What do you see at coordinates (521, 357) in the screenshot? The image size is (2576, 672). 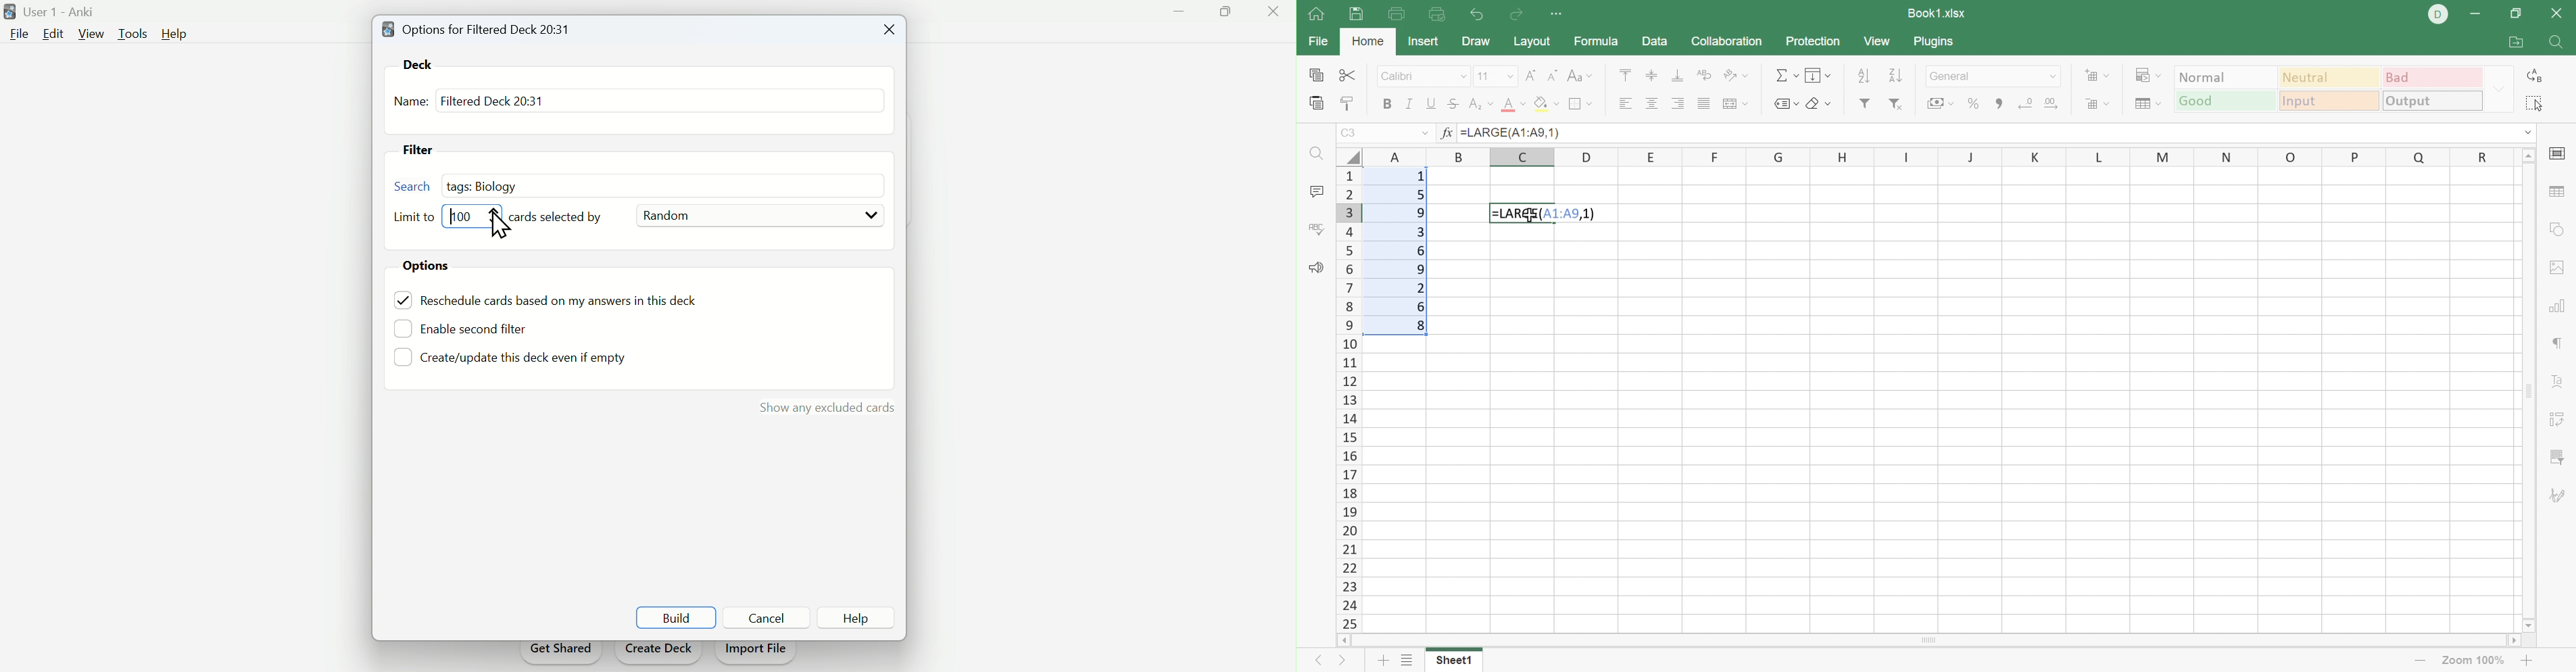 I see `Create/update this deck even if empty` at bounding box center [521, 357].